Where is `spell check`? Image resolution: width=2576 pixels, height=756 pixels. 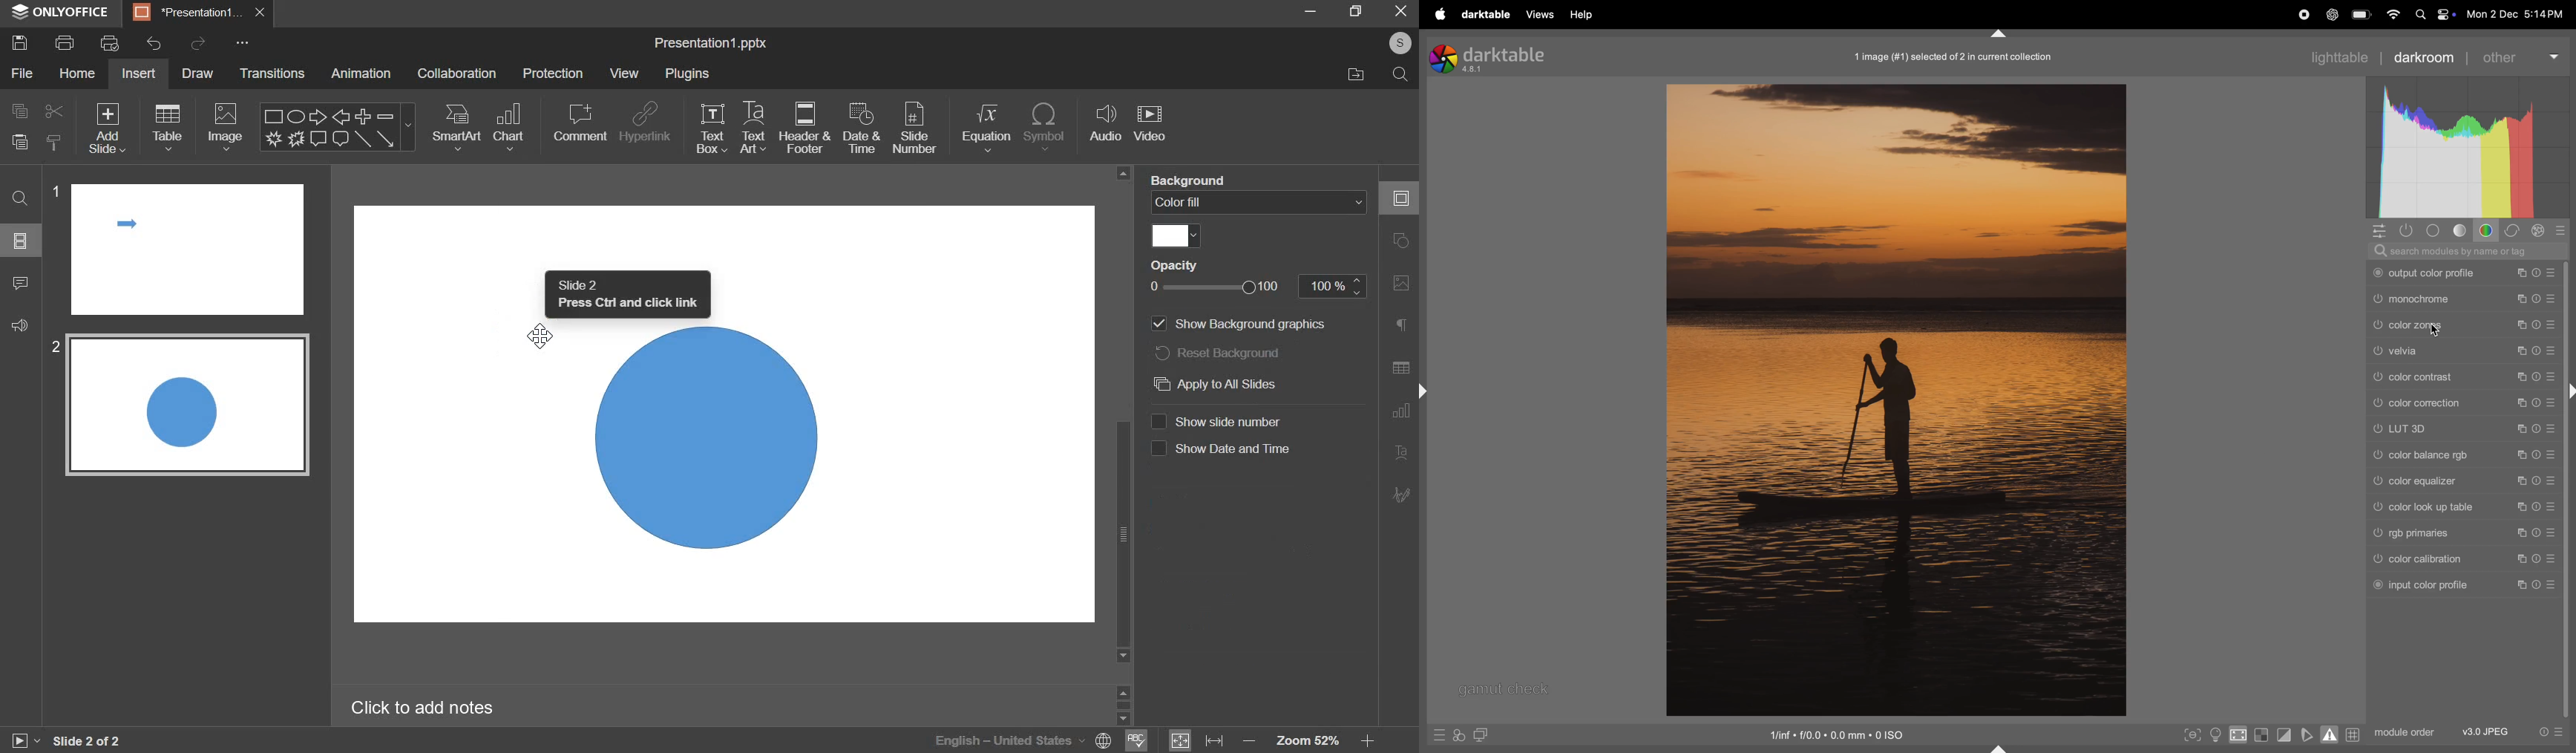 spell check is located at coordinates (1136, 741).